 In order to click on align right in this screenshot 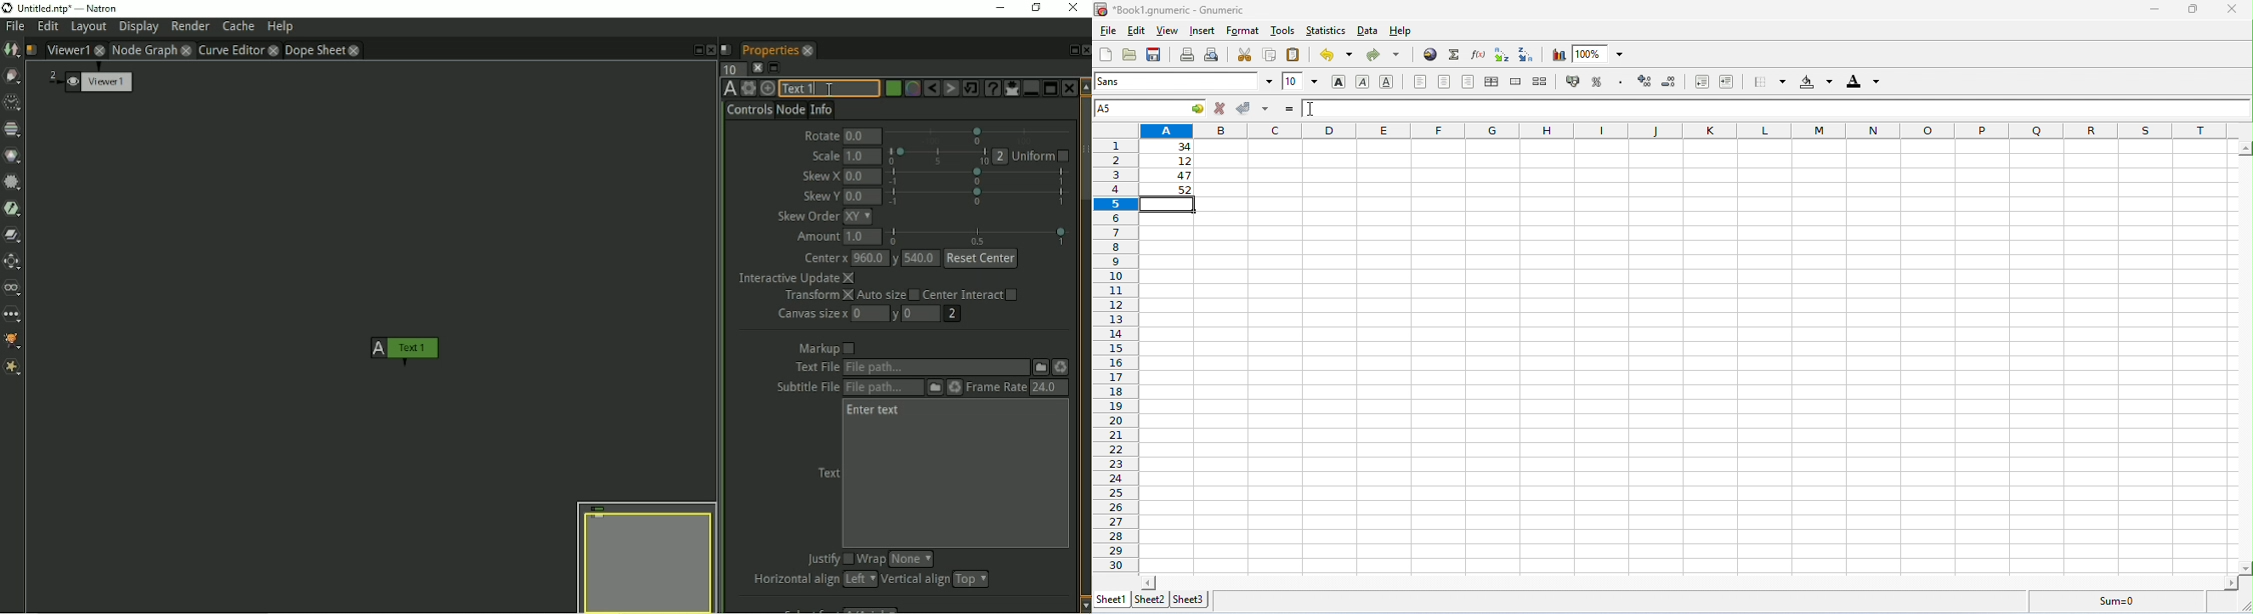, I will do `click(1469, 82)`.